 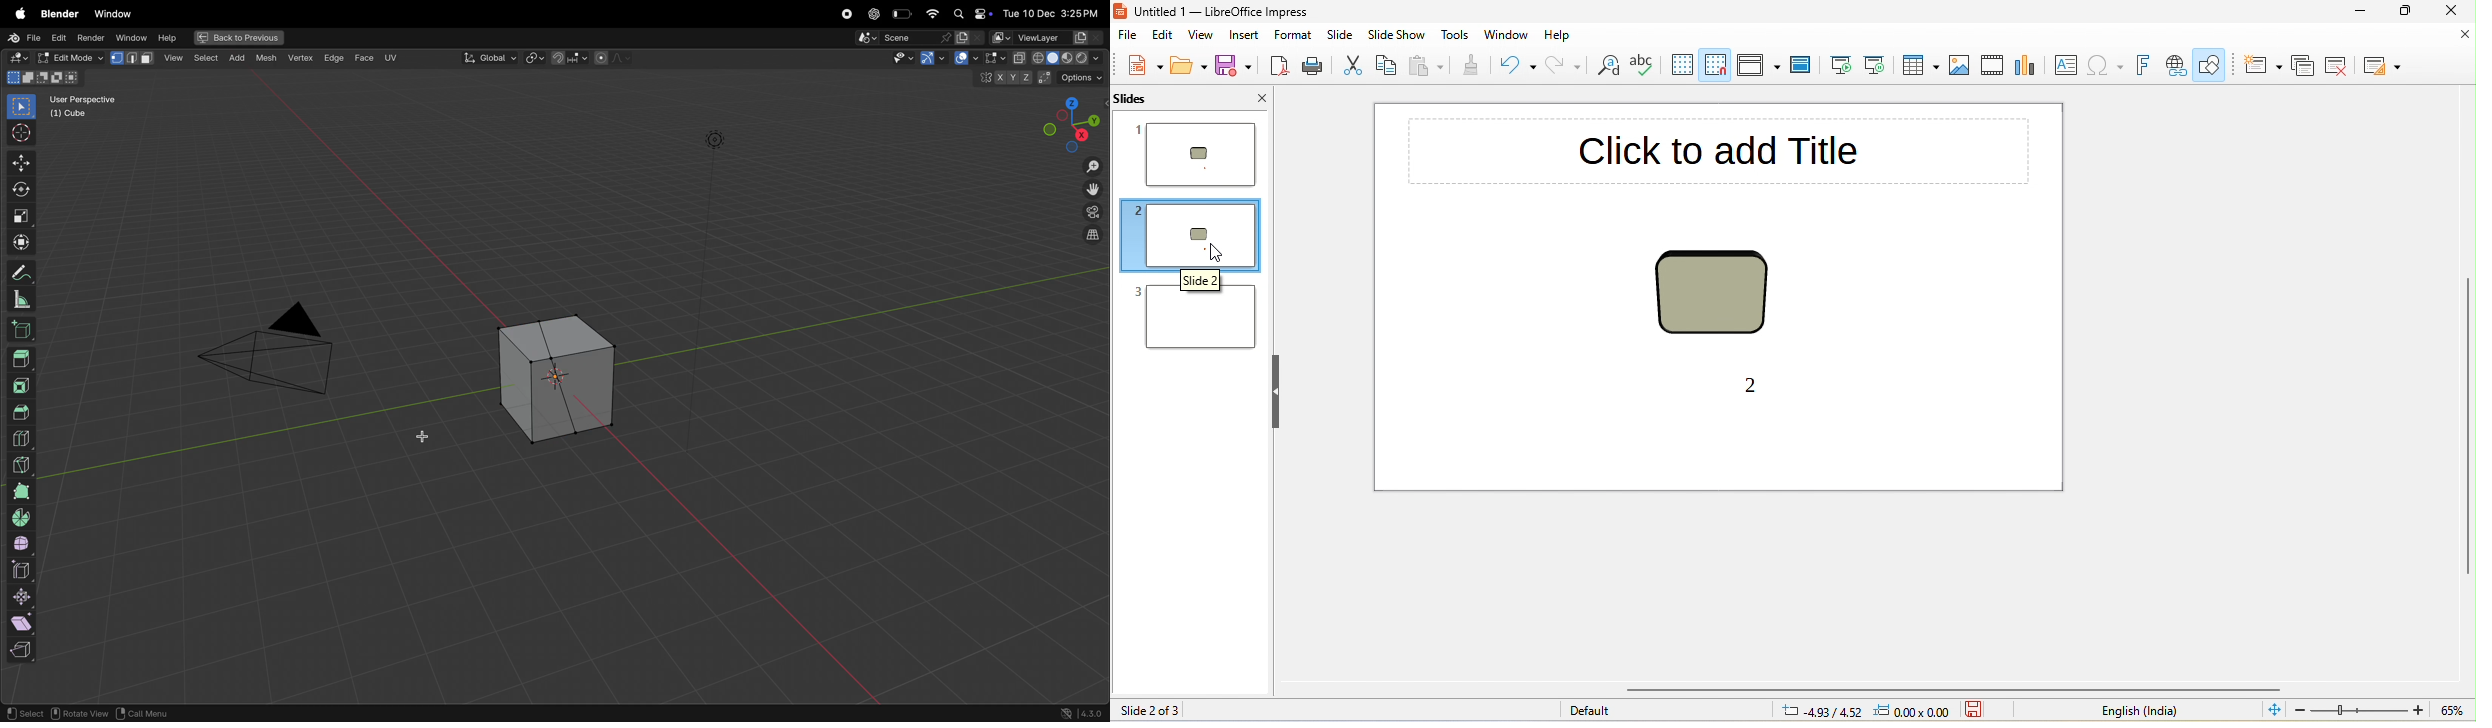 I want to click on open, so click(x=1190, y=68).